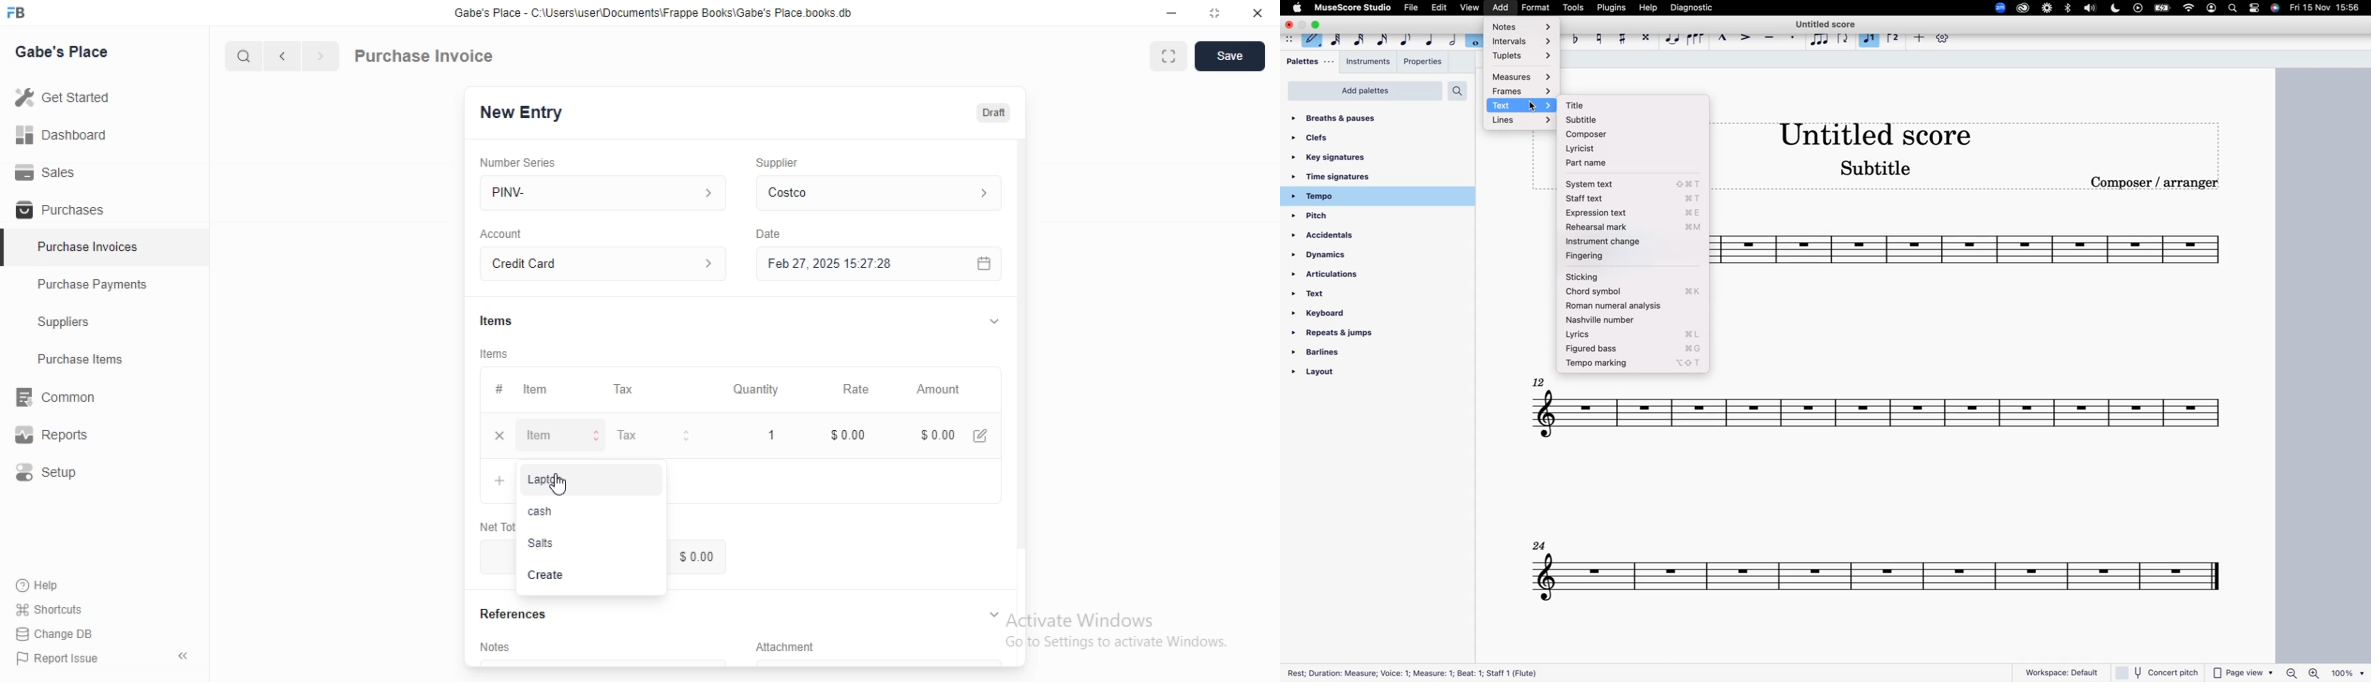 The width and height of the screenshot is (2380, 700). I want to click on 64th note, so click(1332, 36).